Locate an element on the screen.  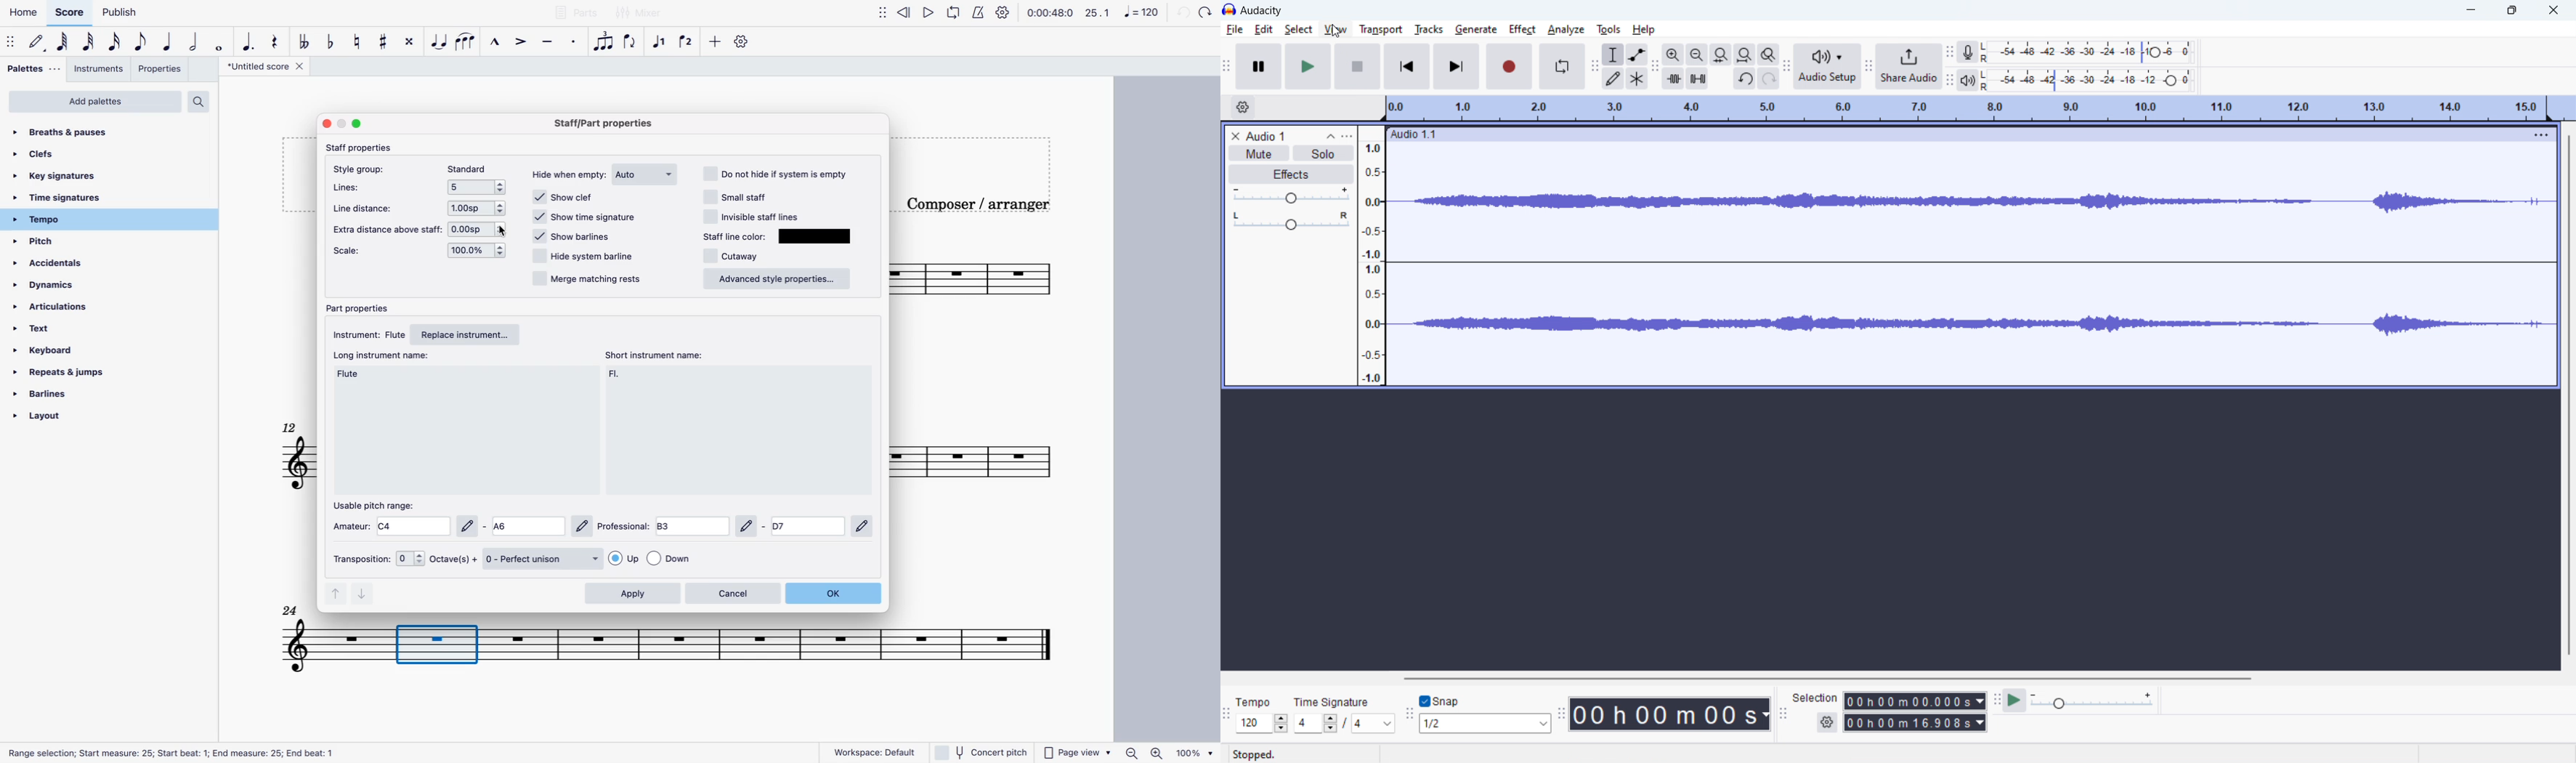
apply is located at coordinates (632, 594).